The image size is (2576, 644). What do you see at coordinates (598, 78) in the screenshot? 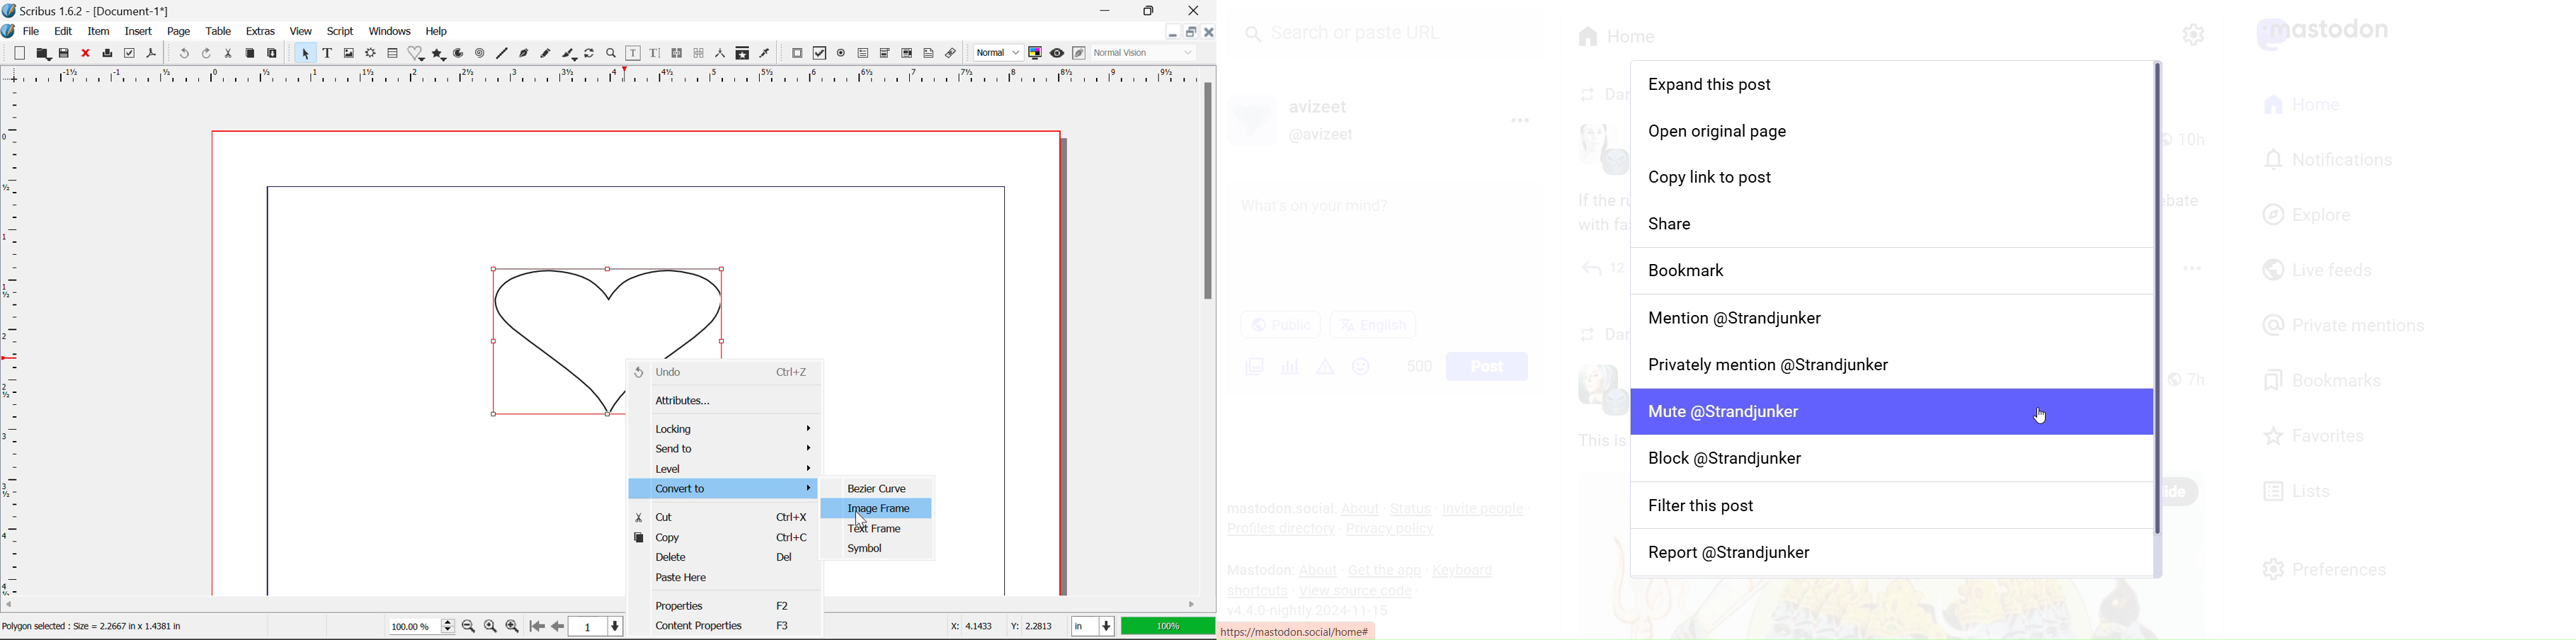
I see `Vertical Page Margins` at bounding box center [598, 78].